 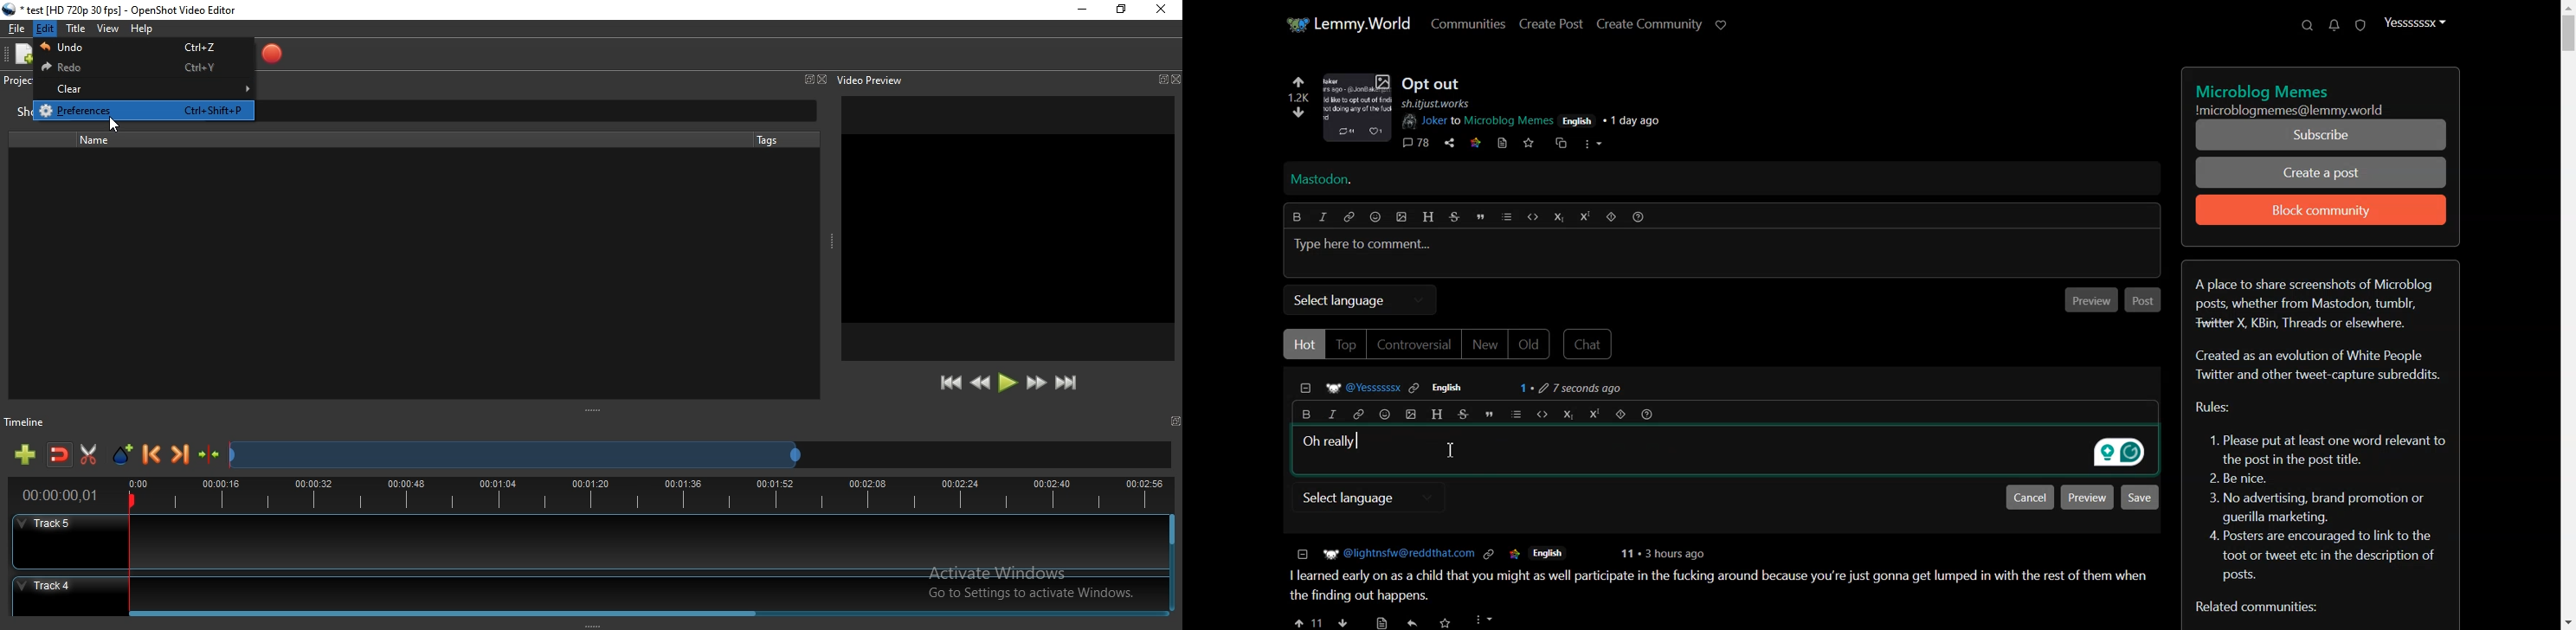 What do you see at coordinates (2414, 22) in the screenshot?
I see `Profile` at bounding box center [2414, 22].